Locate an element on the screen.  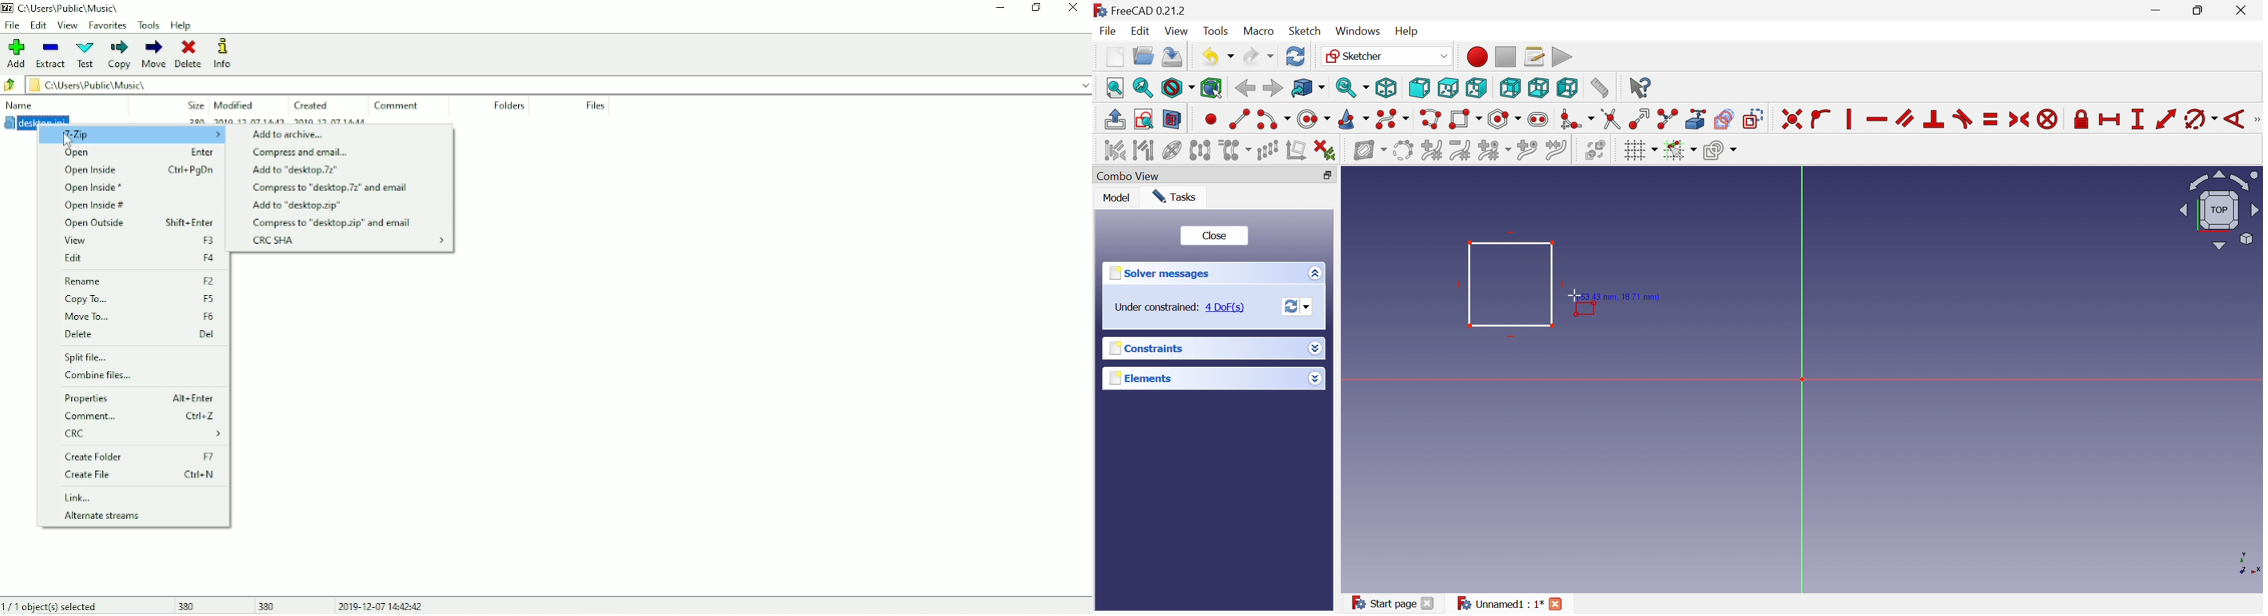
Top is located at coordinates (1449, 87).